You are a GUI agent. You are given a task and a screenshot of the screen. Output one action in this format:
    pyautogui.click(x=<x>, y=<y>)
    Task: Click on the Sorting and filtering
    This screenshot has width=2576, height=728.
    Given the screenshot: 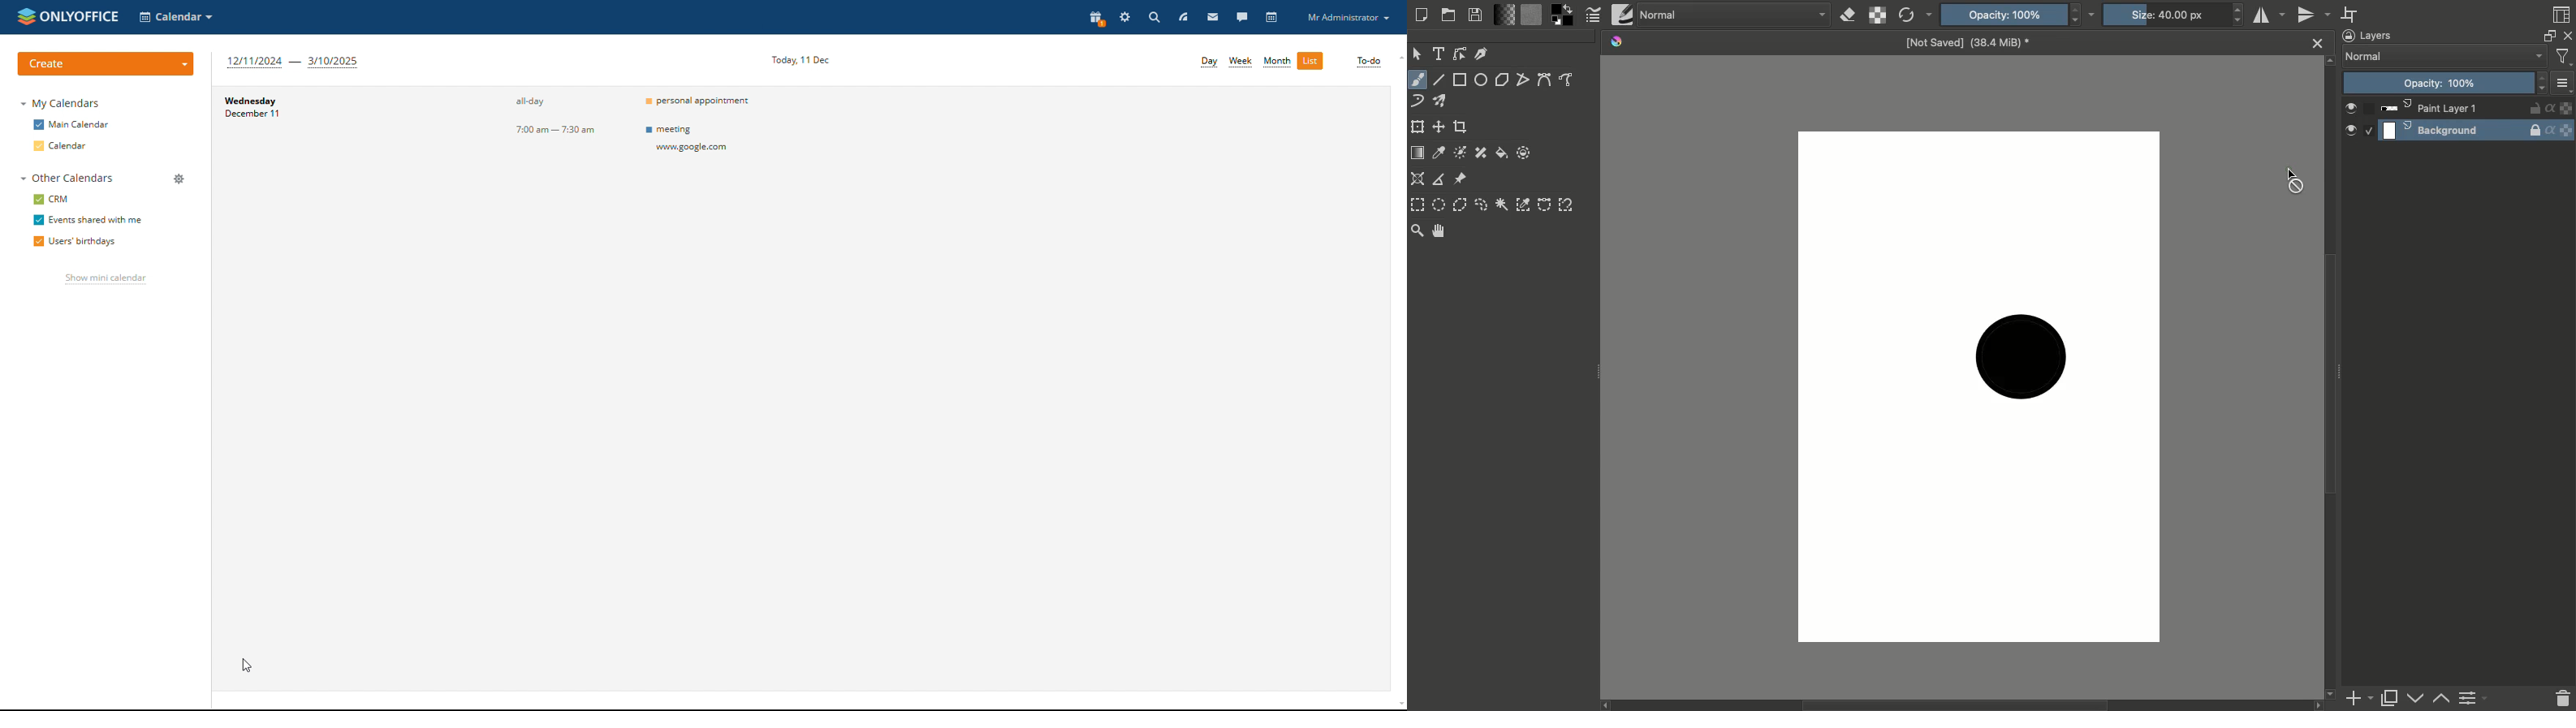 What is the action you would take?
    pyautogui.click(x=2565, y=57)
    